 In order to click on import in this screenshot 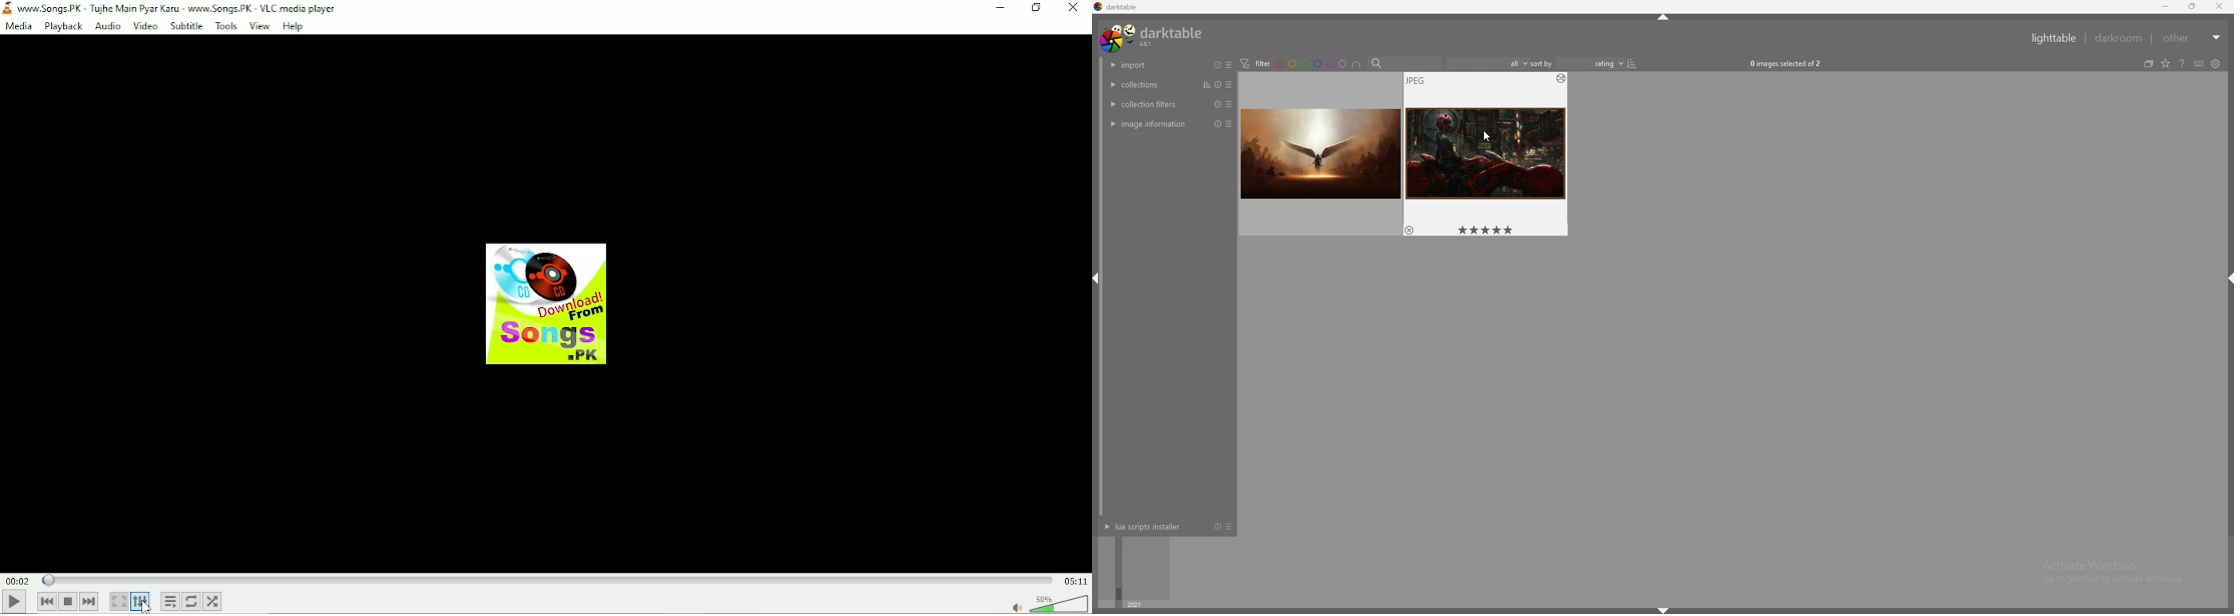, I will do `click(1153, 65)`.